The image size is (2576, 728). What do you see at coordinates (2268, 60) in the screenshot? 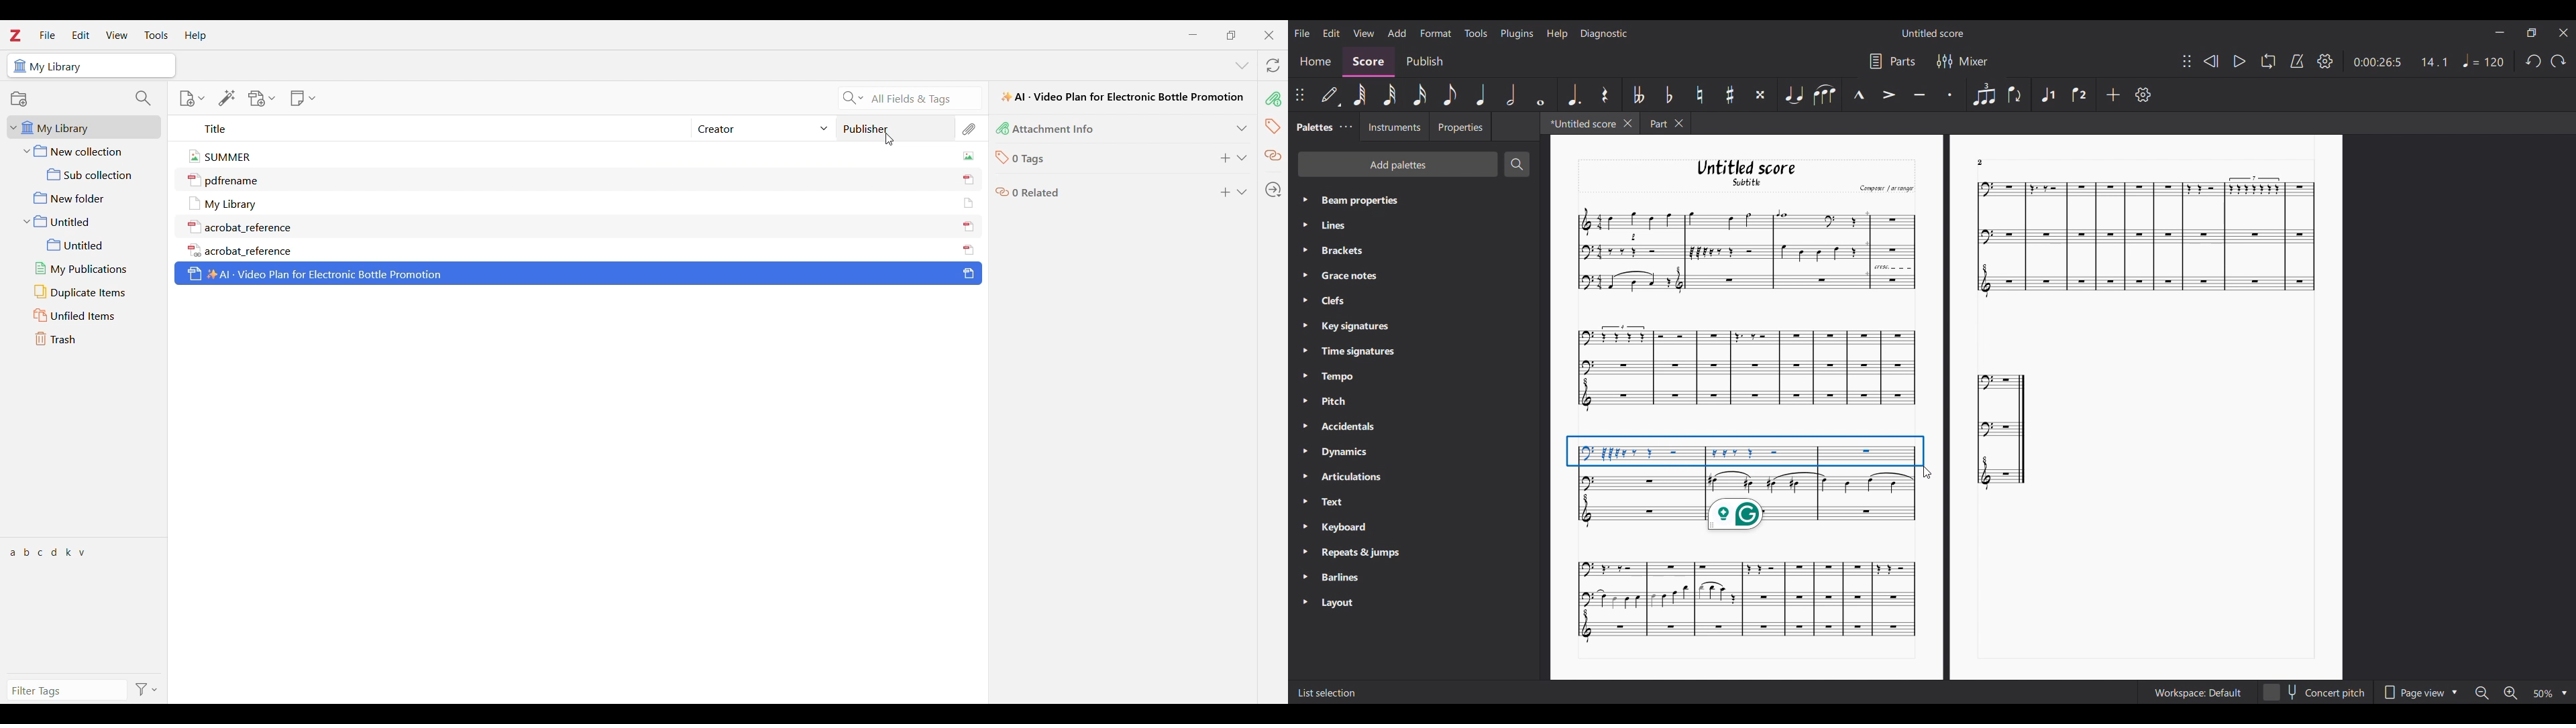
I see `Loop playback` at bounding box center [2268, 60].